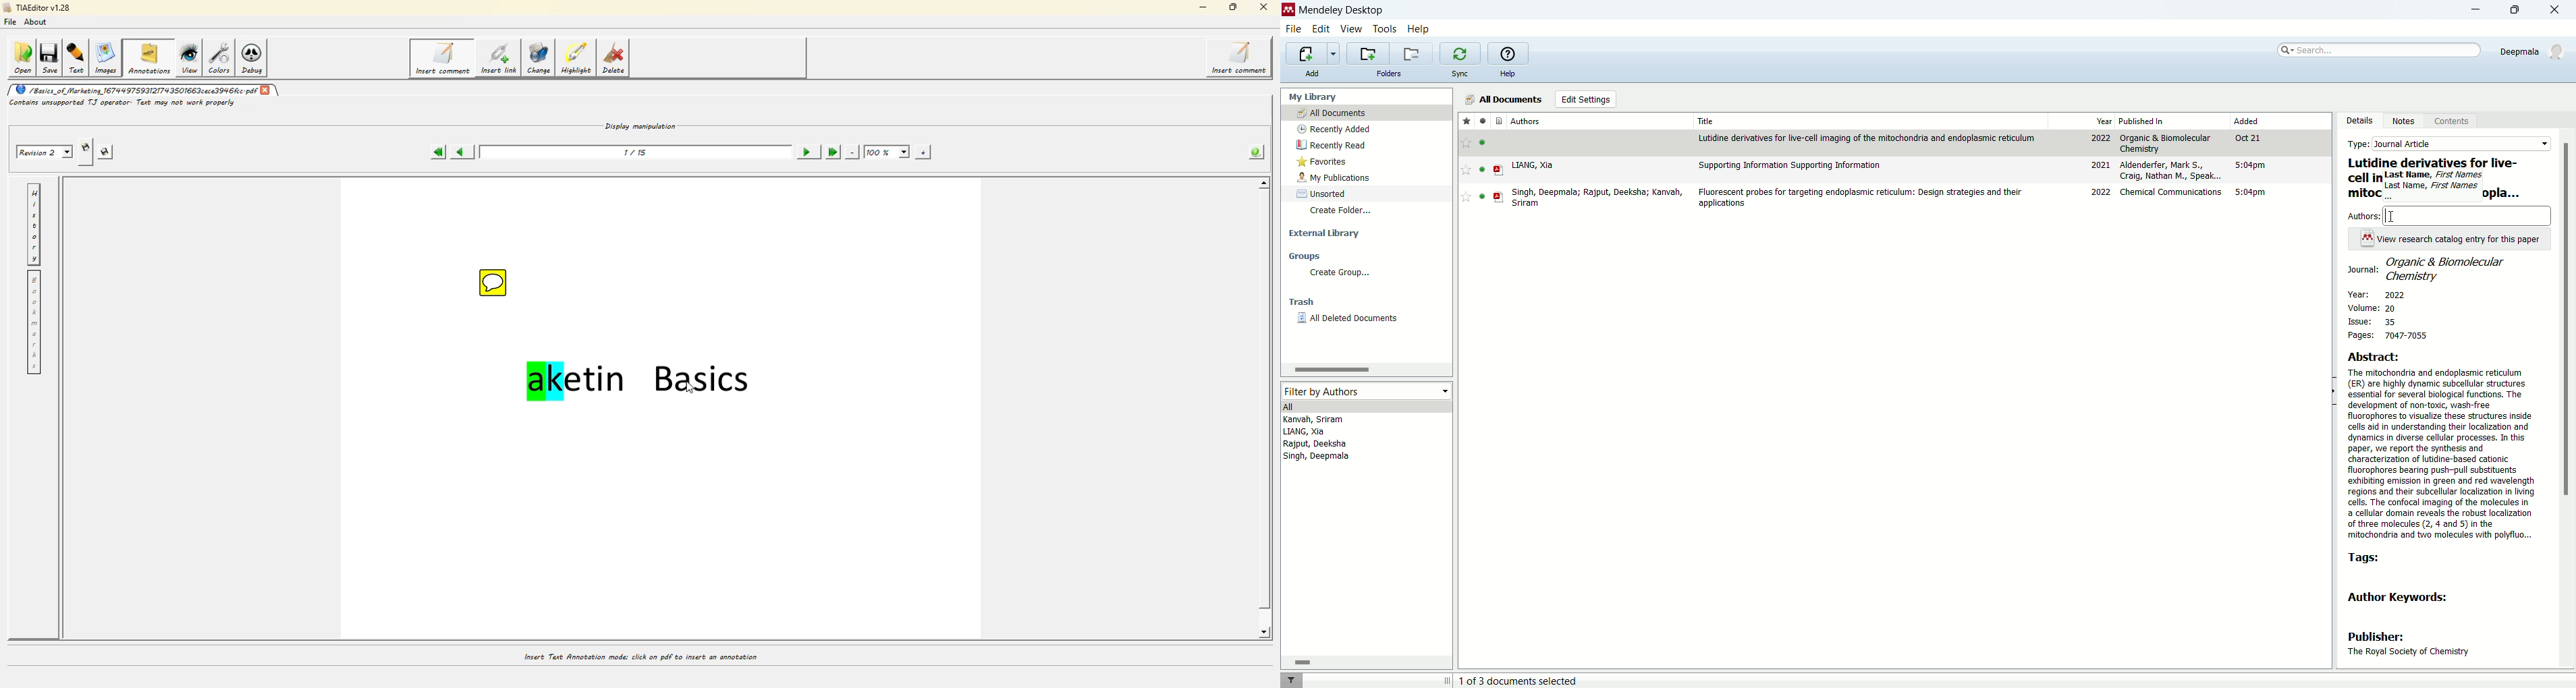  What do you see at coordinates (1324, 193) in the screenshot?
I see `unsorted` at bounding box center [1324, 193].